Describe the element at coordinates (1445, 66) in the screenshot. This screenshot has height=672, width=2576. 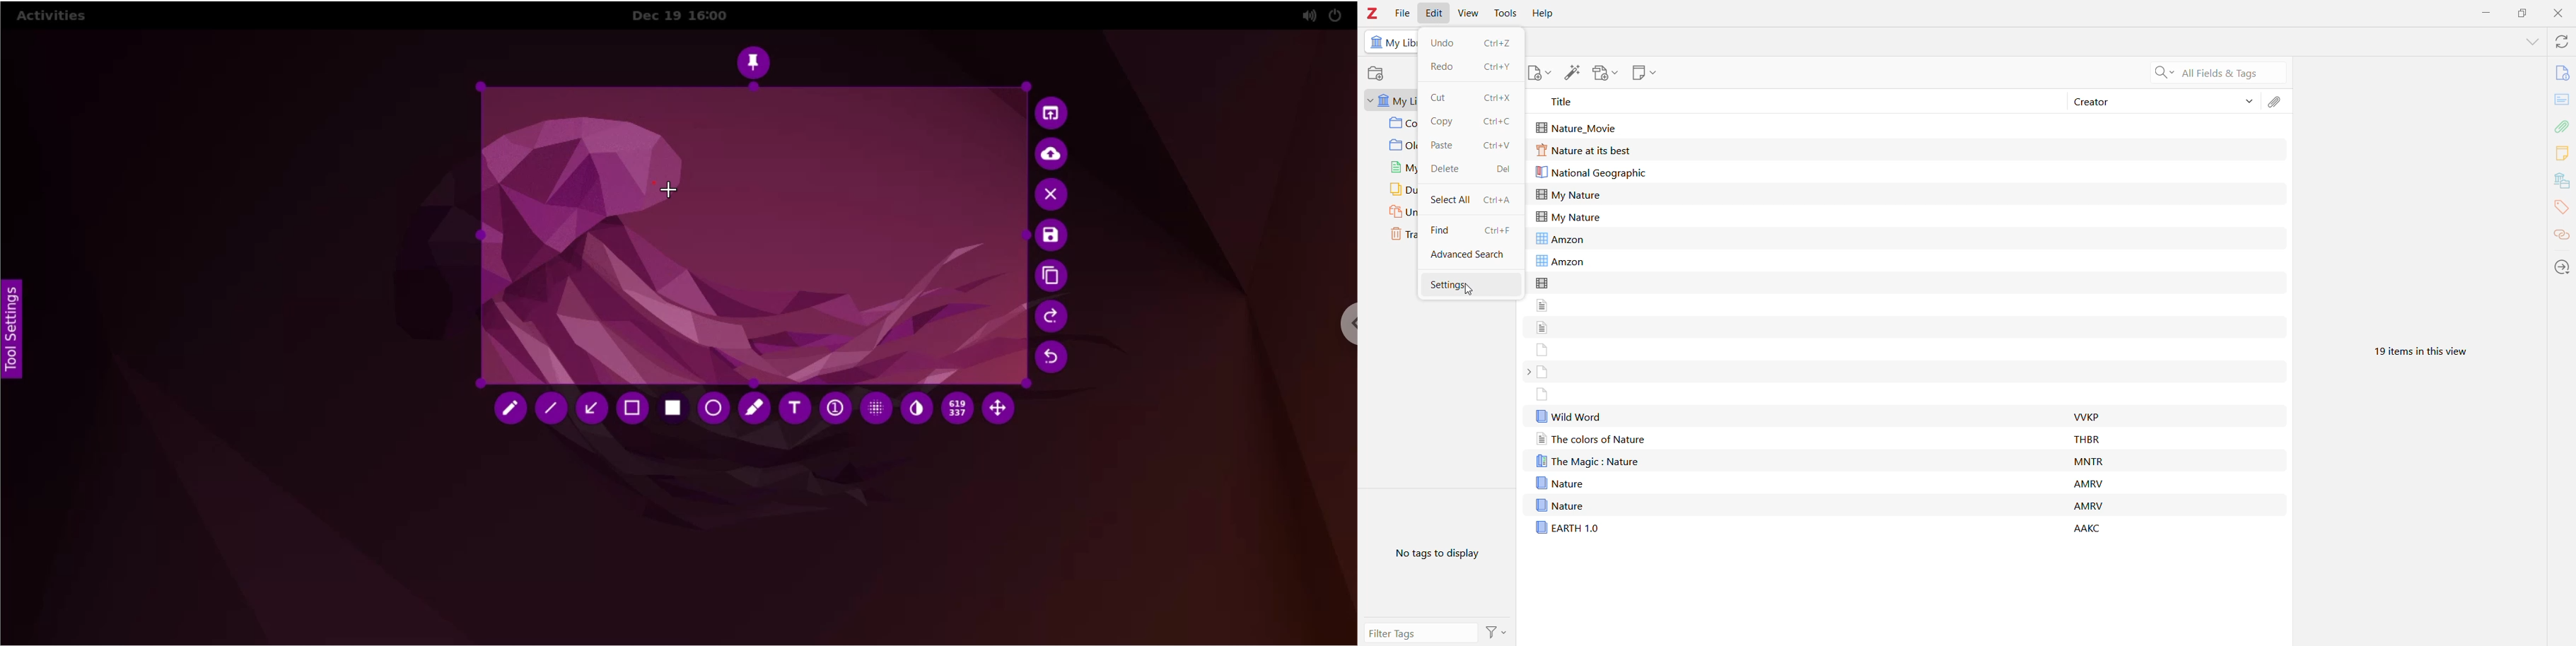
I see `Redo` at that location.